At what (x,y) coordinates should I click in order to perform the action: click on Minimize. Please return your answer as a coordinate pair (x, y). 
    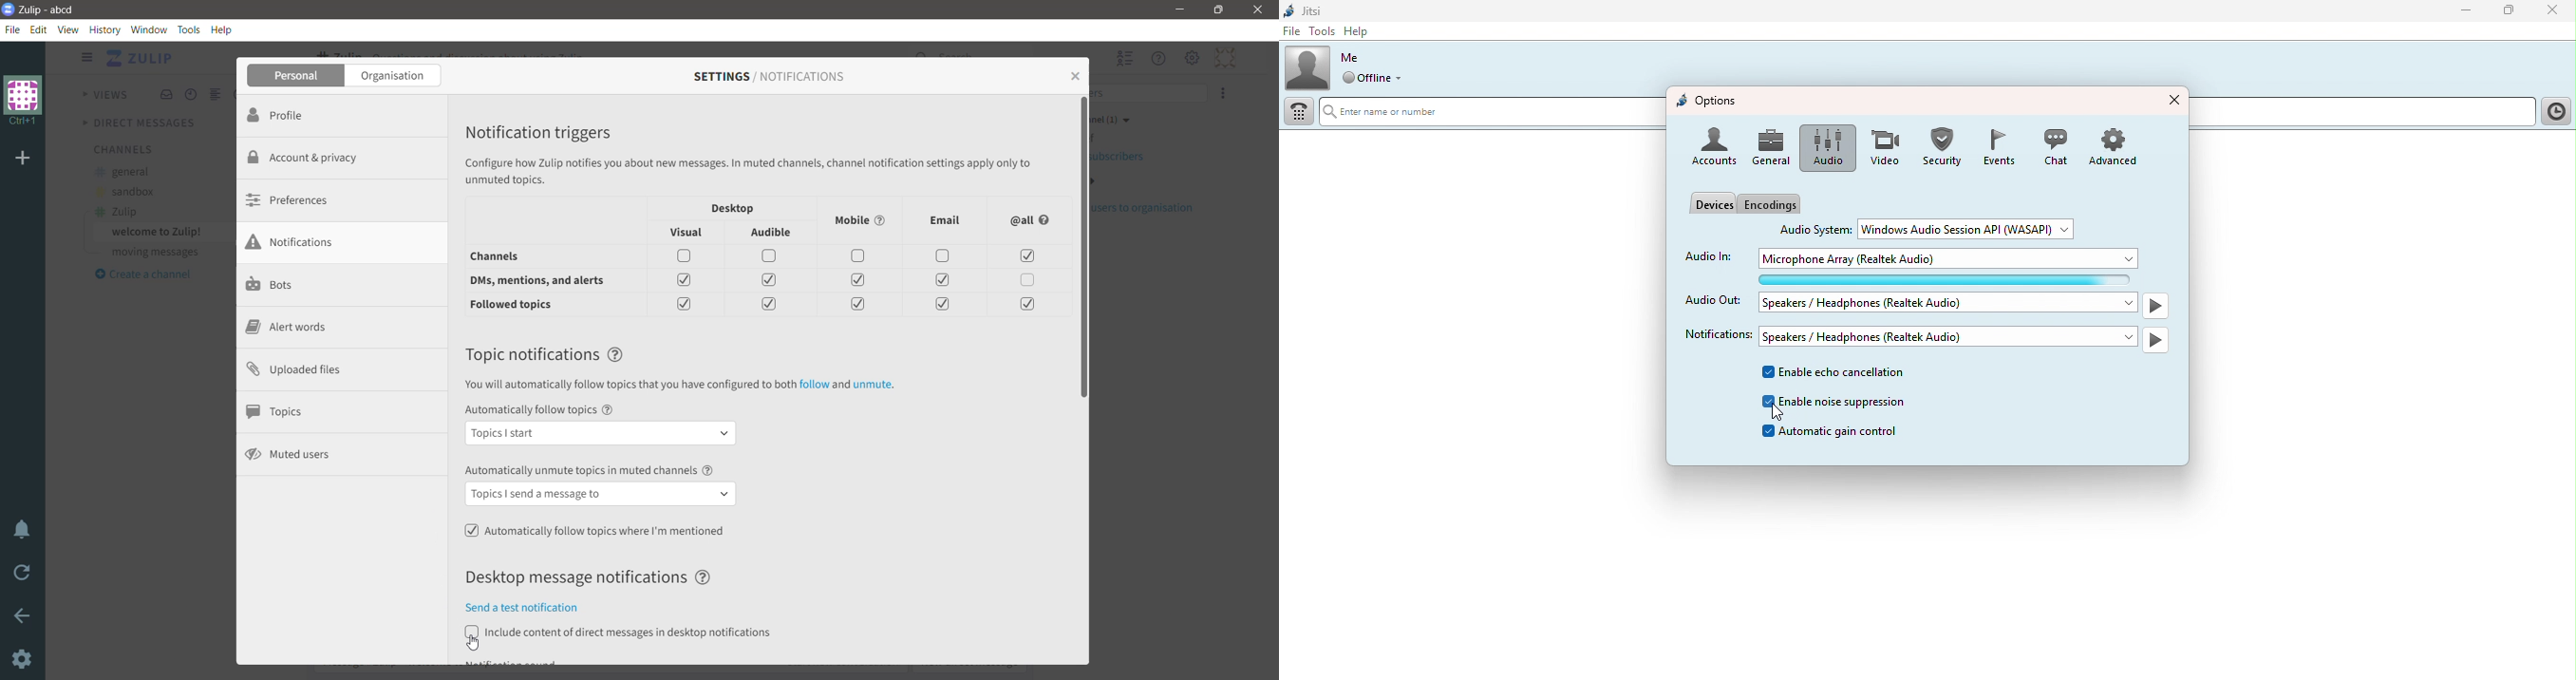
    Looking at the image, I should click on (2460, 9).